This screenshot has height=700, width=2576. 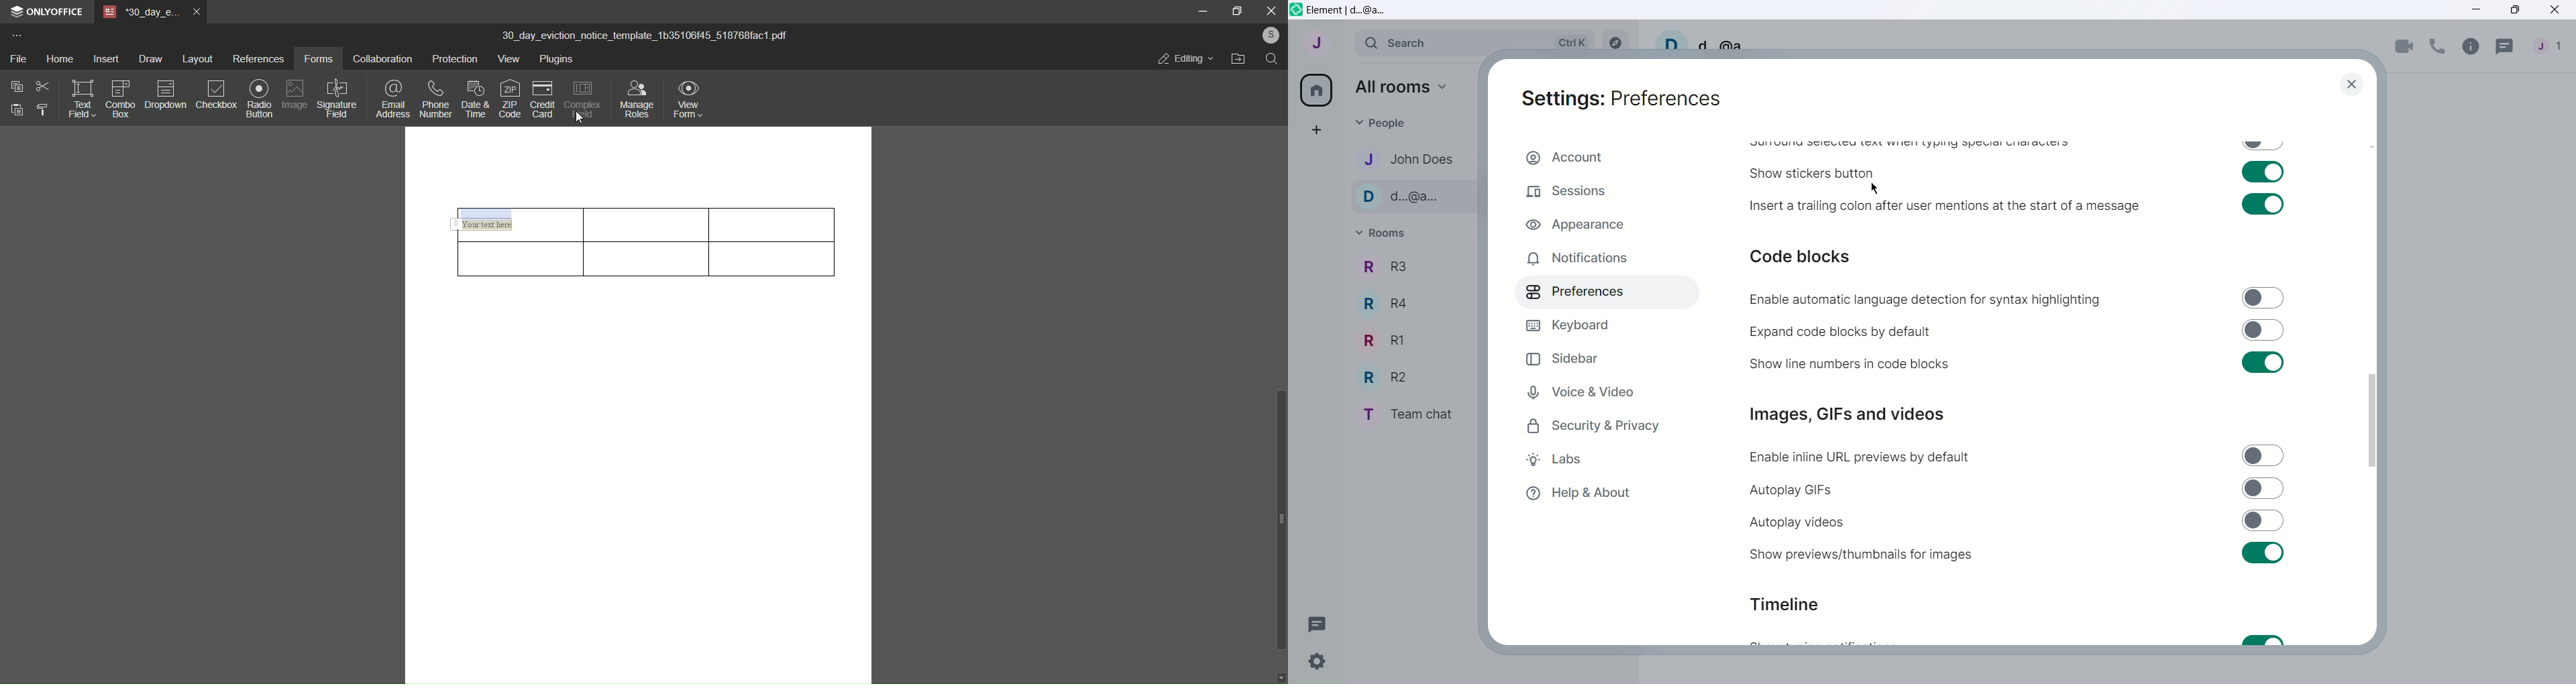 I want to click on email address, so click(x=390, y=96).